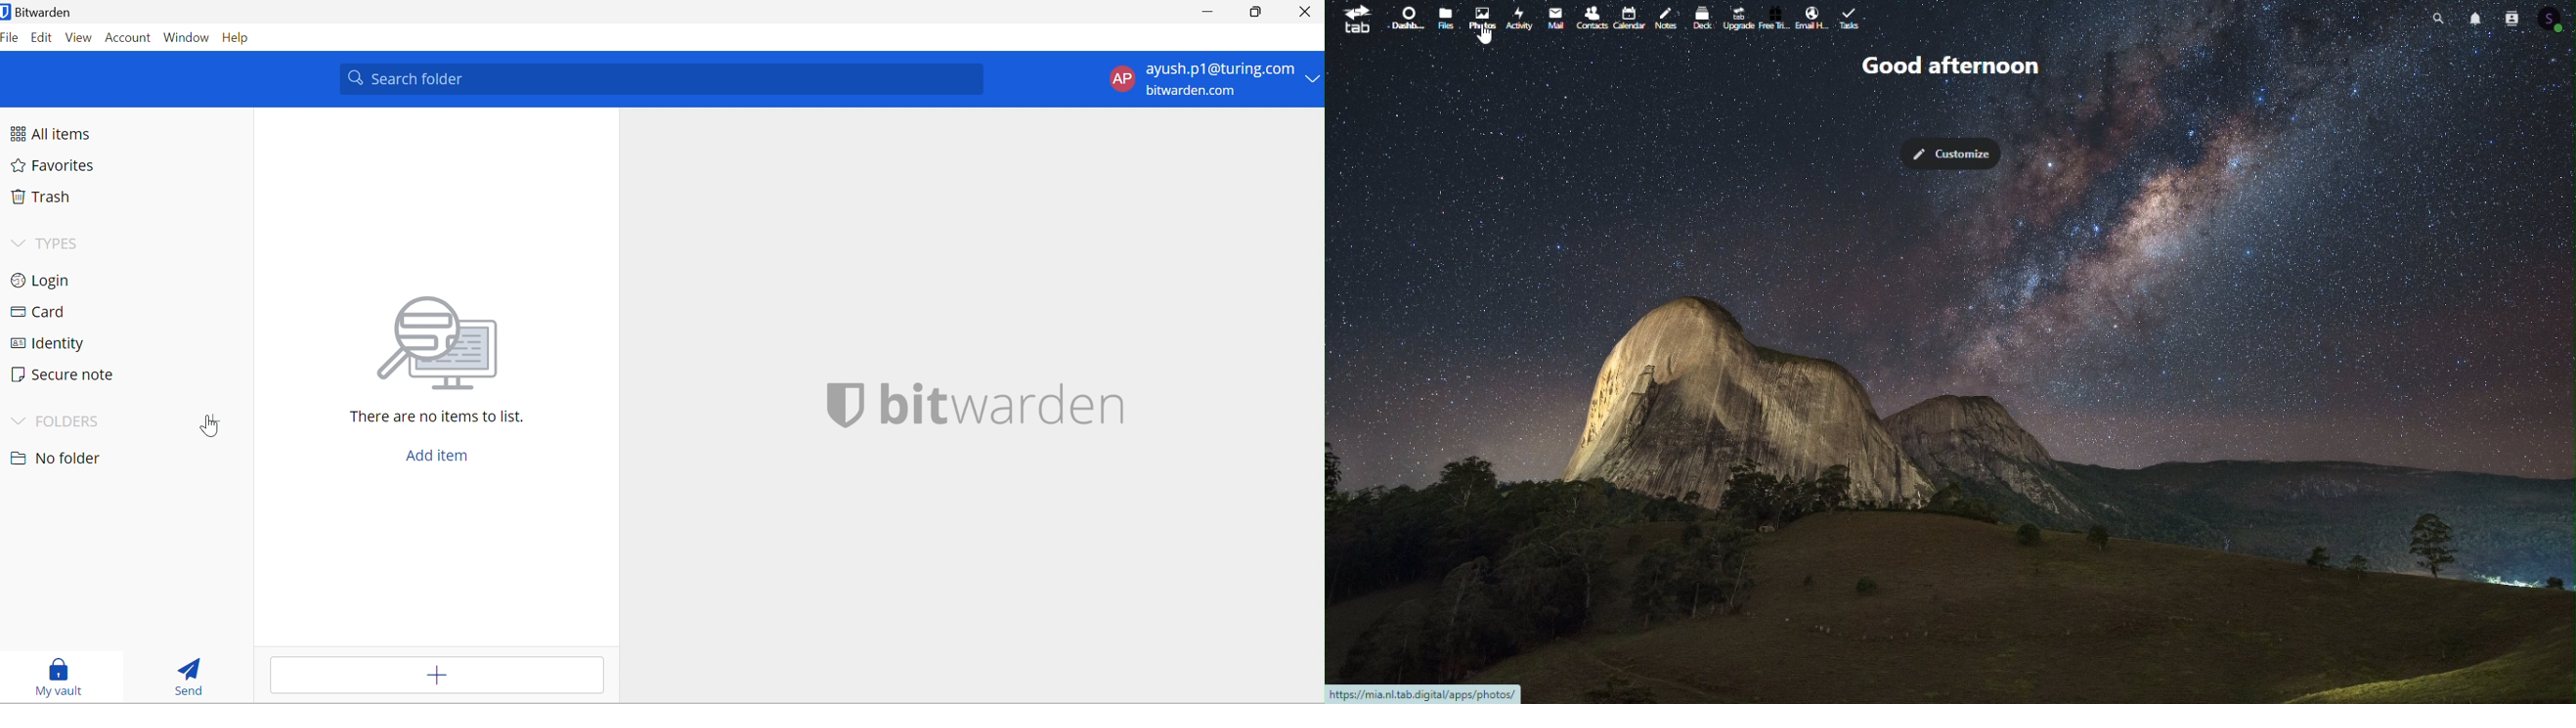  Describe the element at coordinates (59, 167) in the screenshot. I see `Favorites` at that location.